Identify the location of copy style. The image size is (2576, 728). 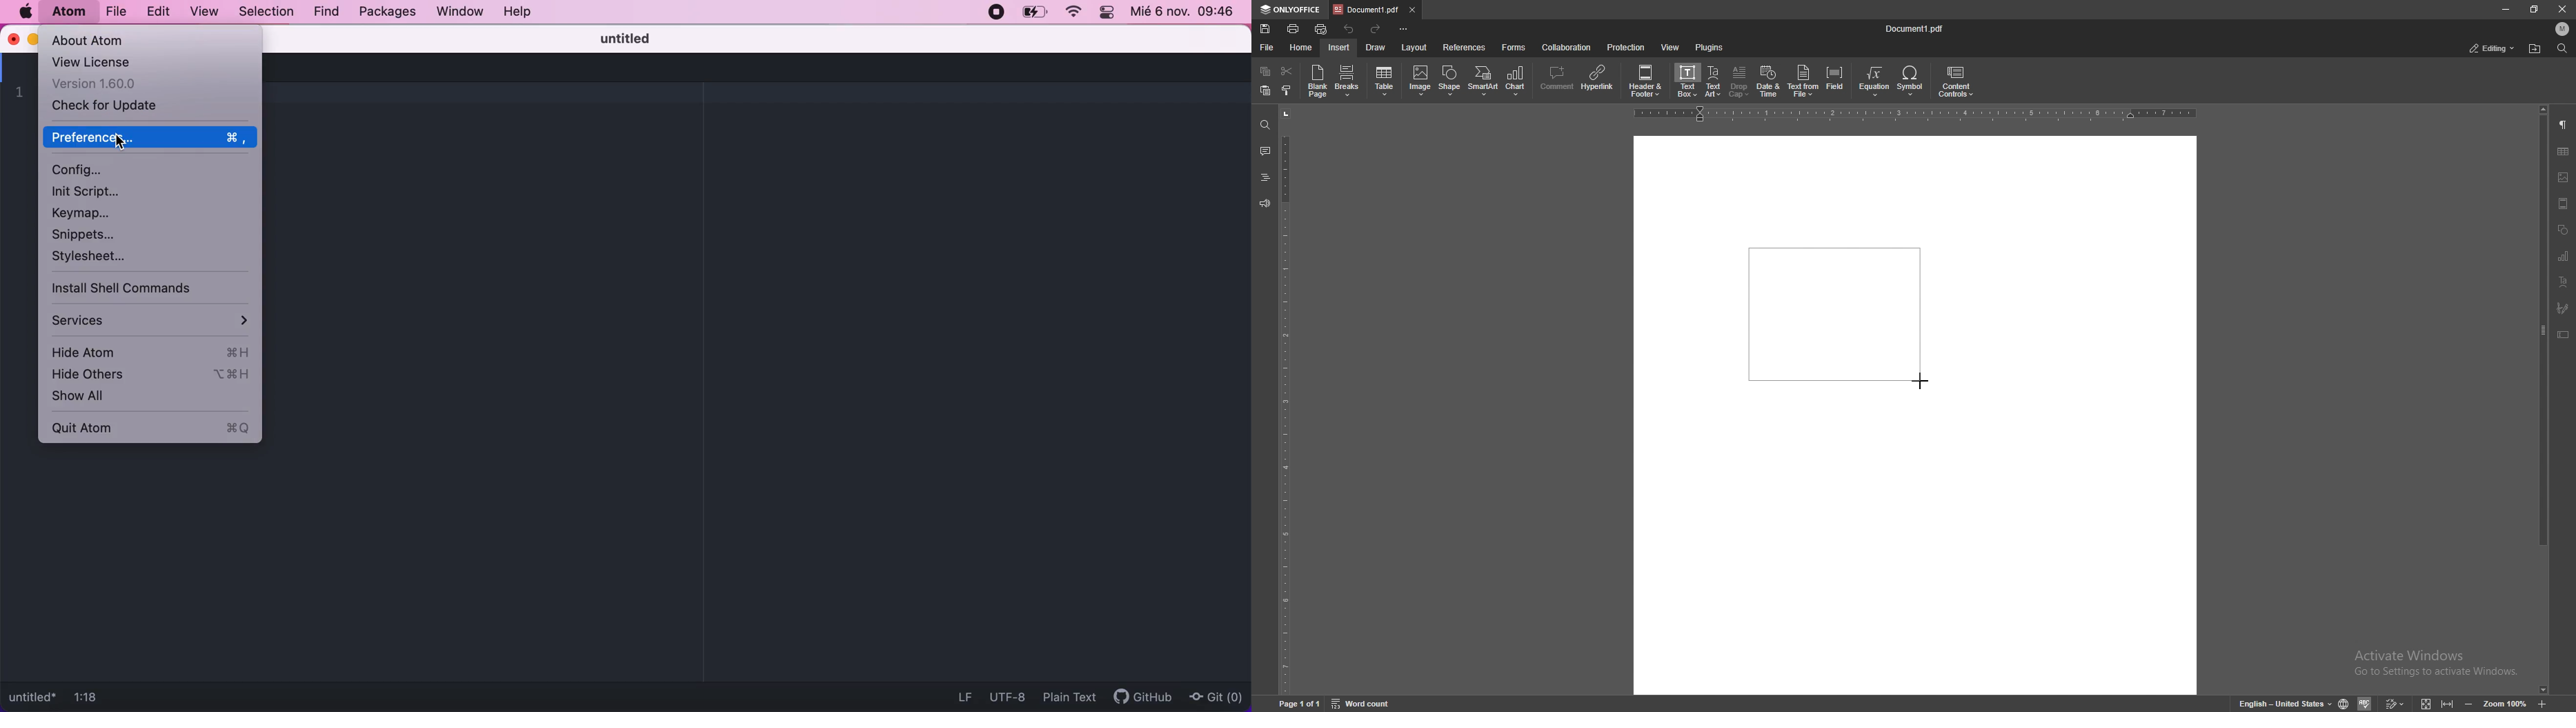
(1287, 91).